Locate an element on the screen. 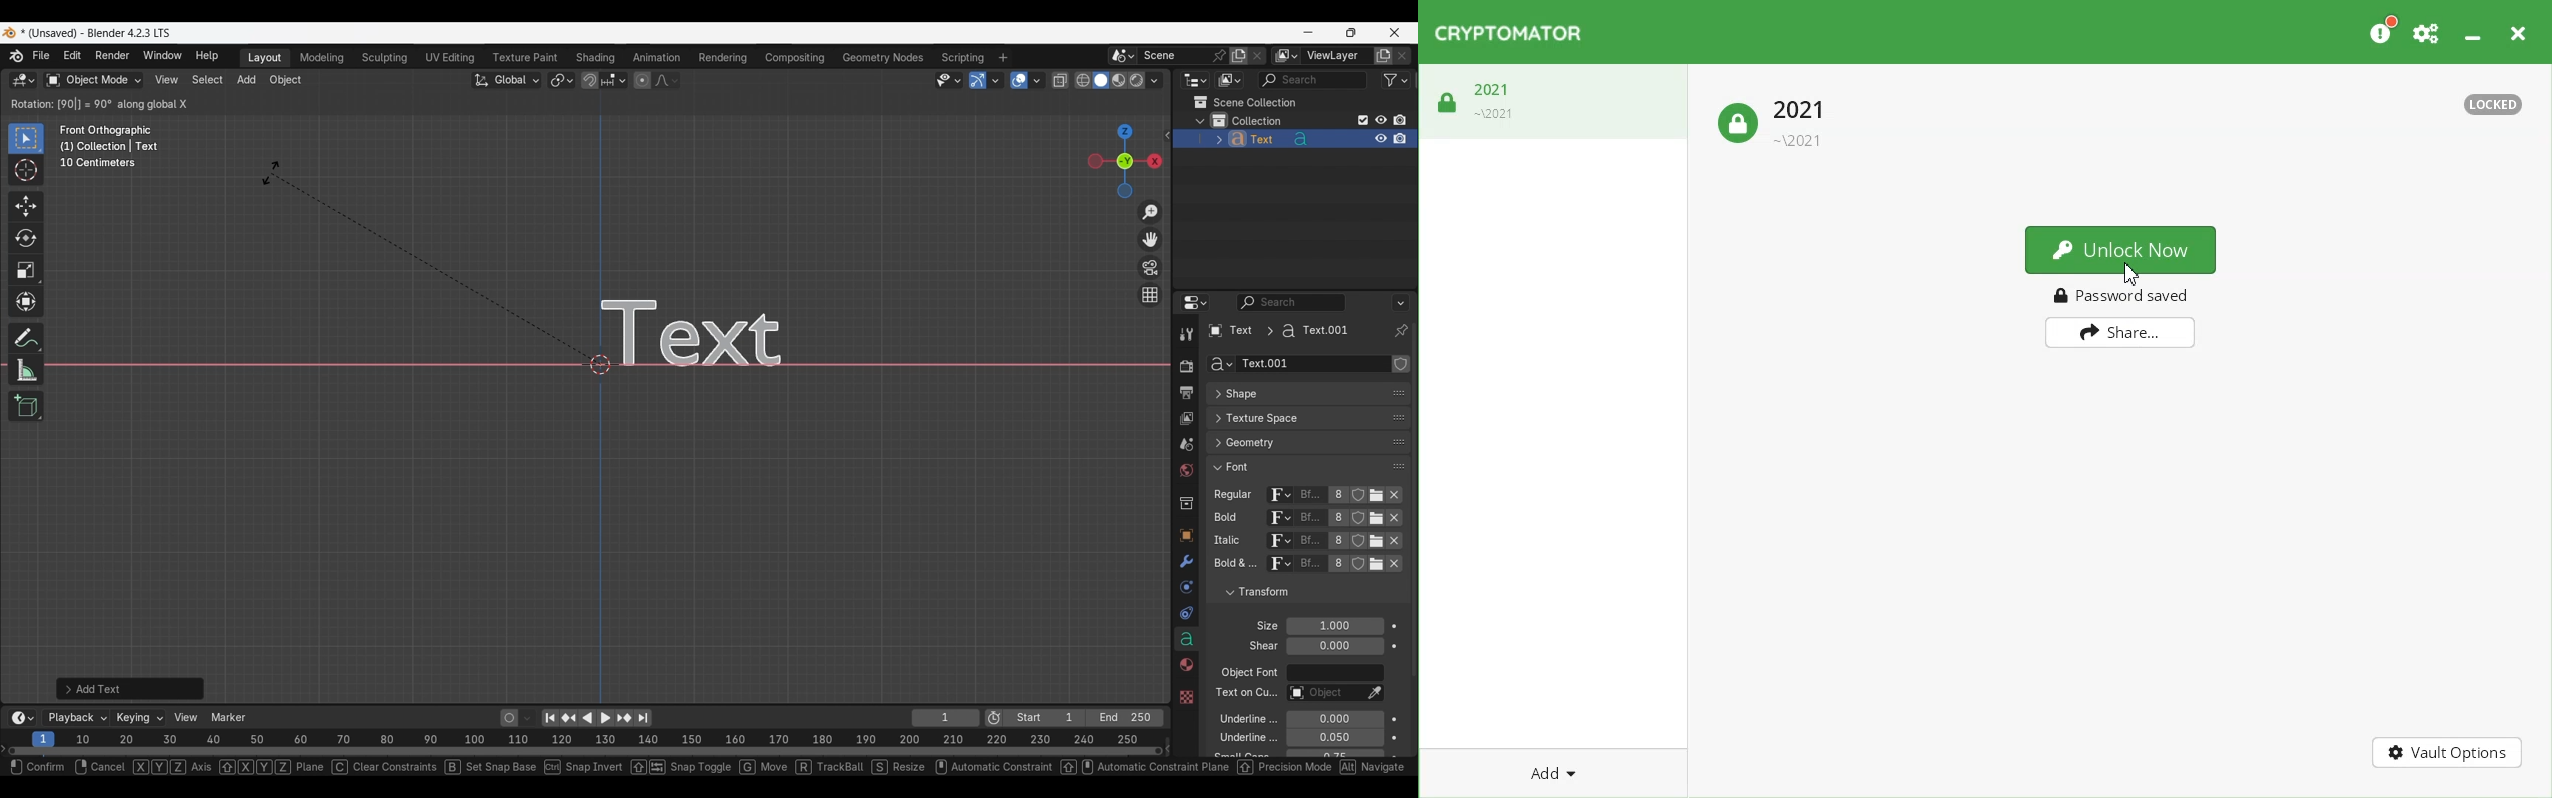 The image size is (2576, 812).  is located at coordinates (1245, 695).